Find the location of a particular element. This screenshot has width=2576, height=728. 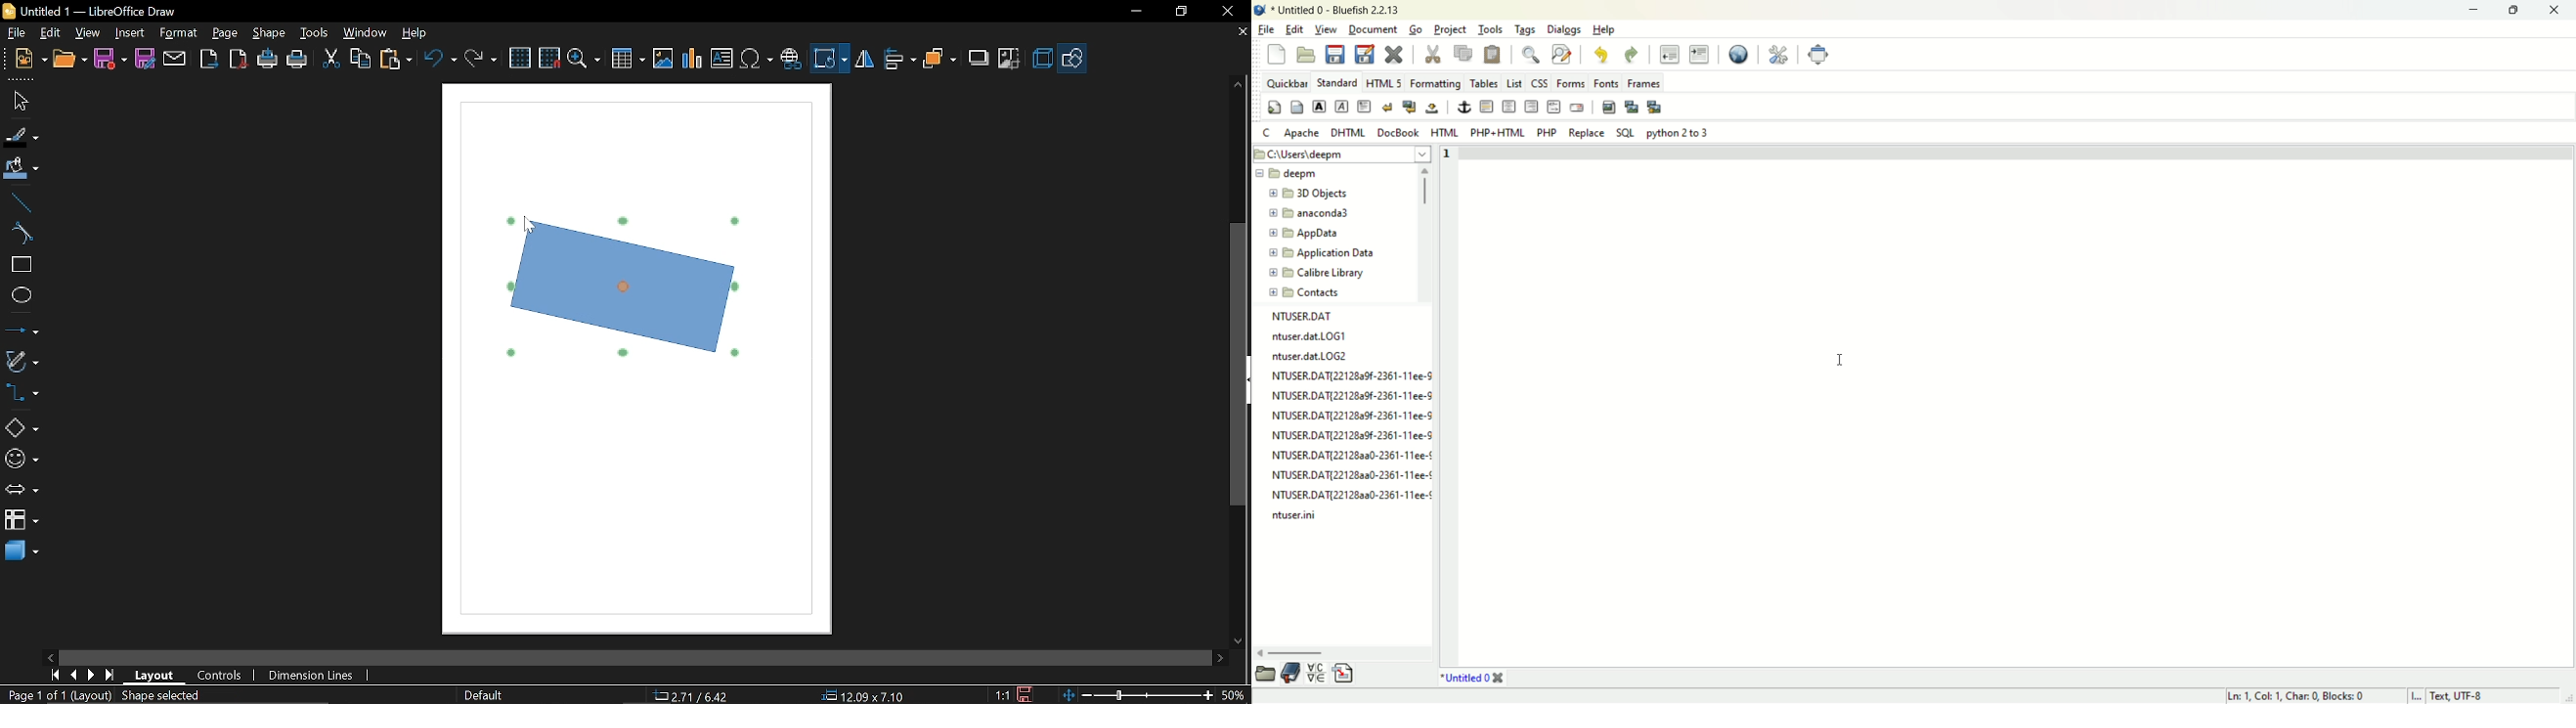

Layout is located at coordinates (154, 676).